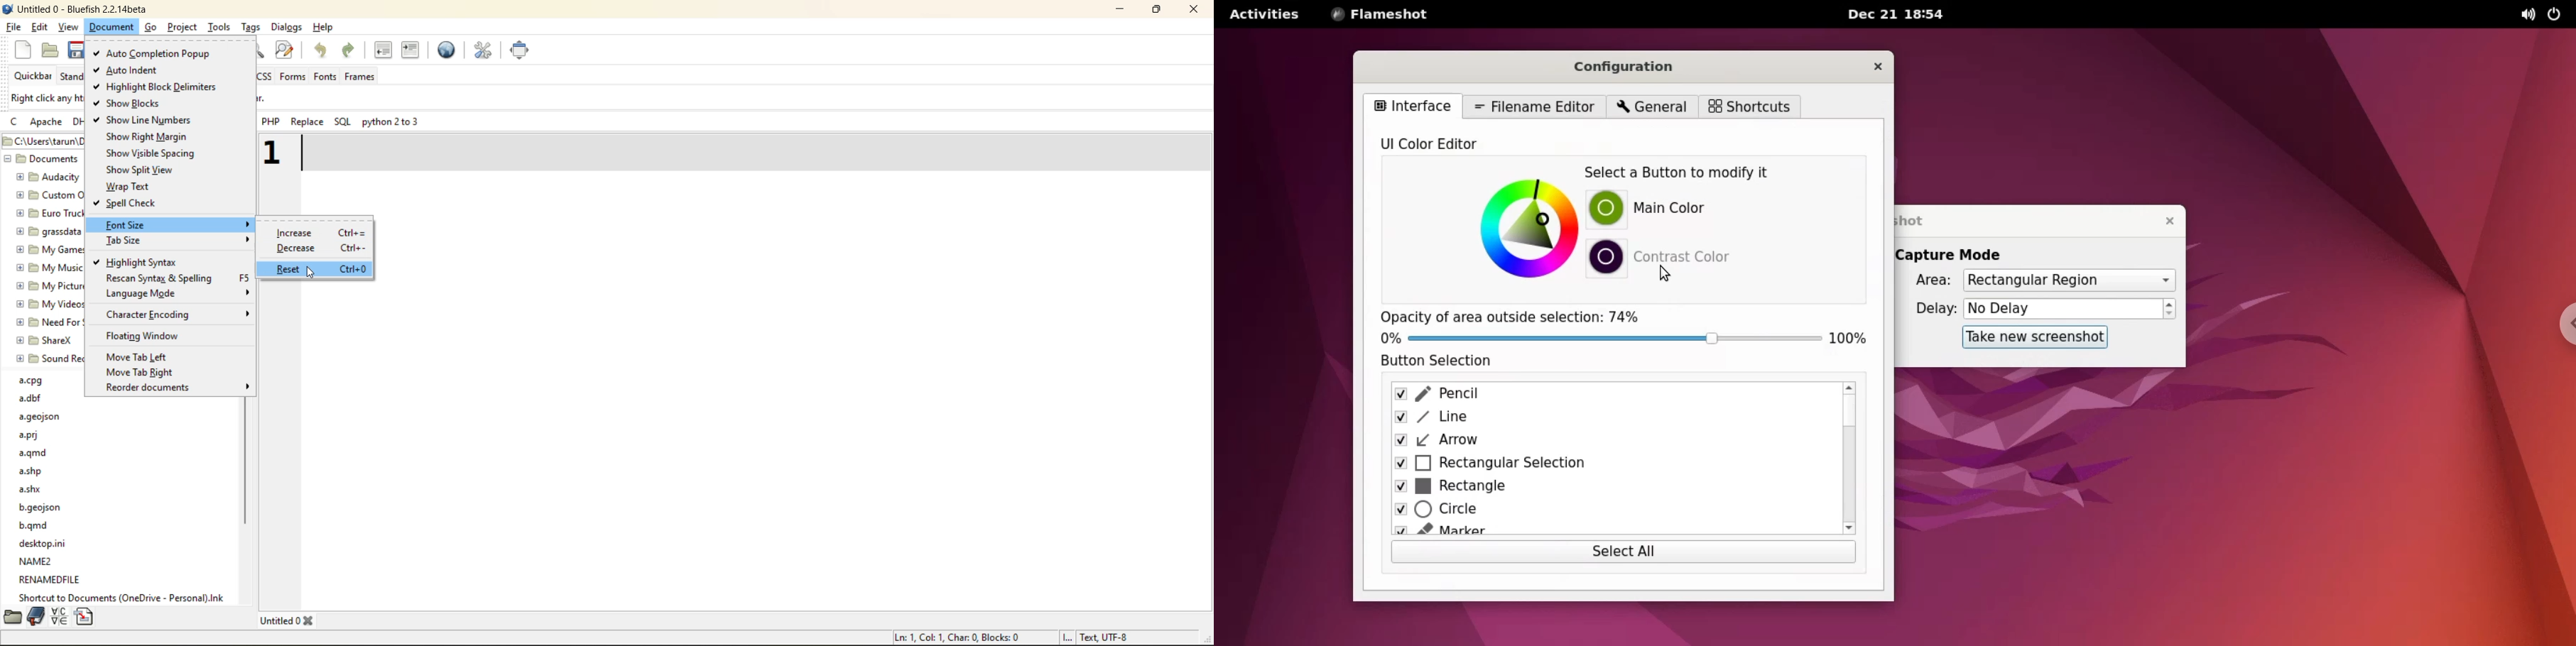 This screenshot has height=672, width=2576. I want to click on sound recordings, so click(47, 359).